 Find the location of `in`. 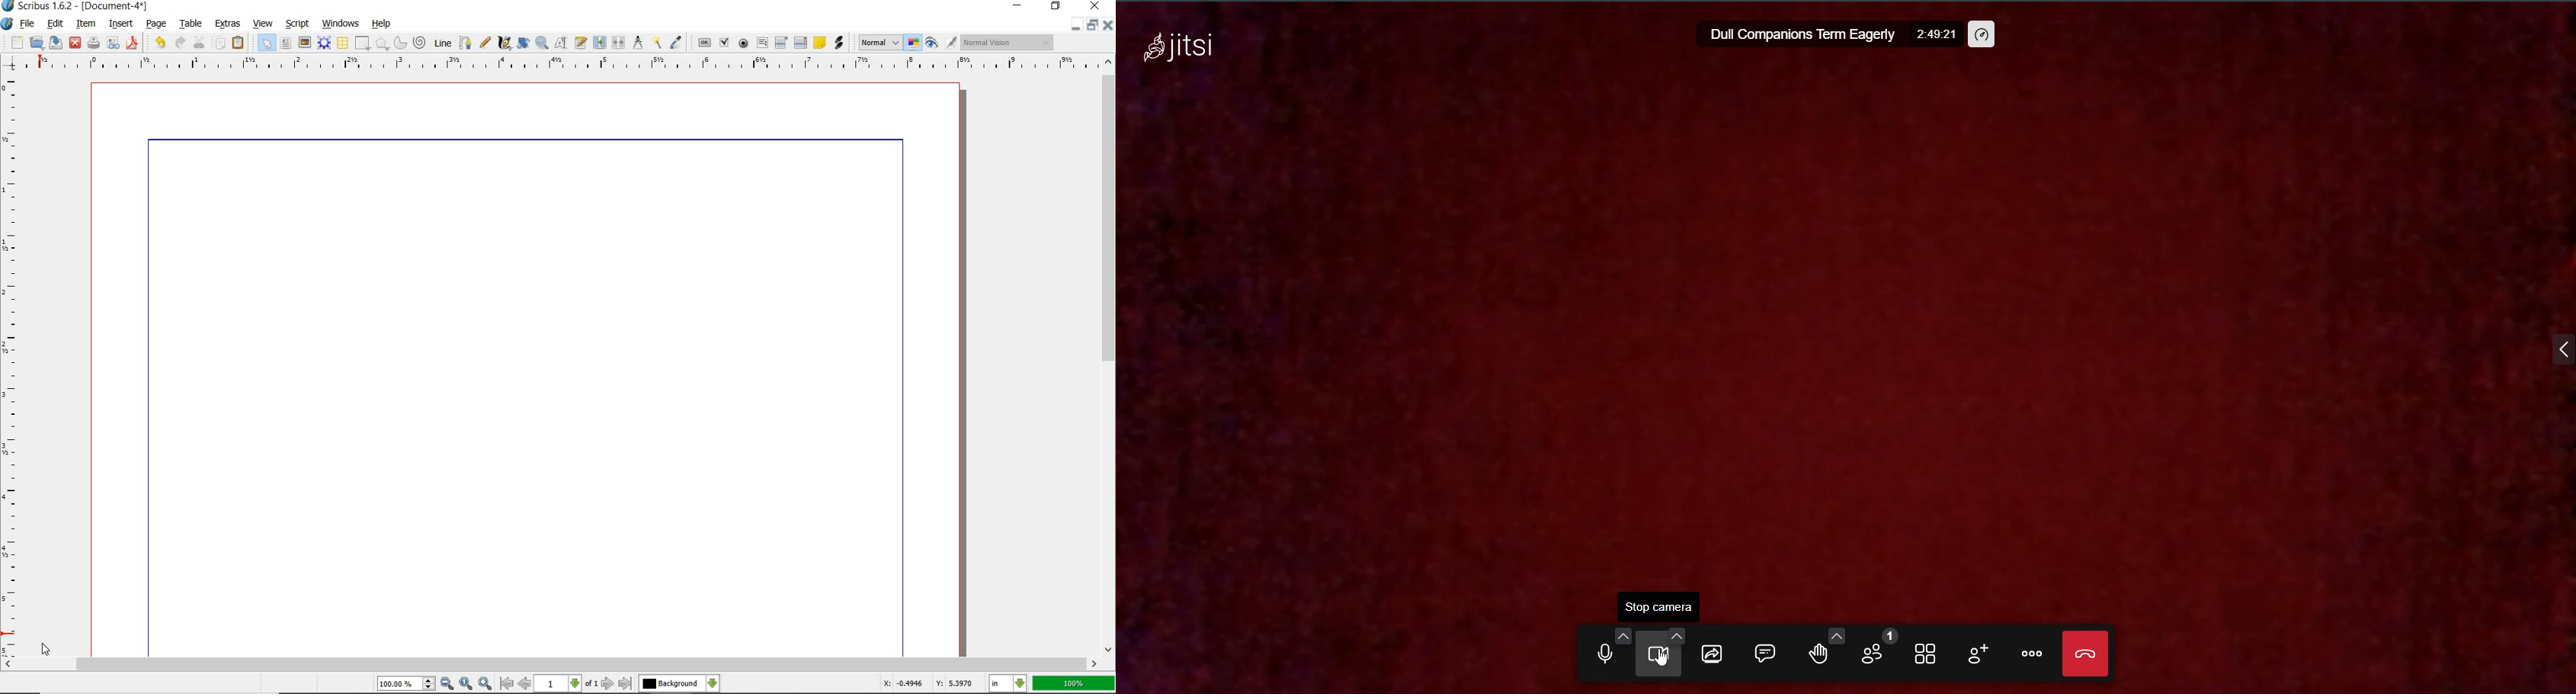

in is located at coordinates (1008, 684).